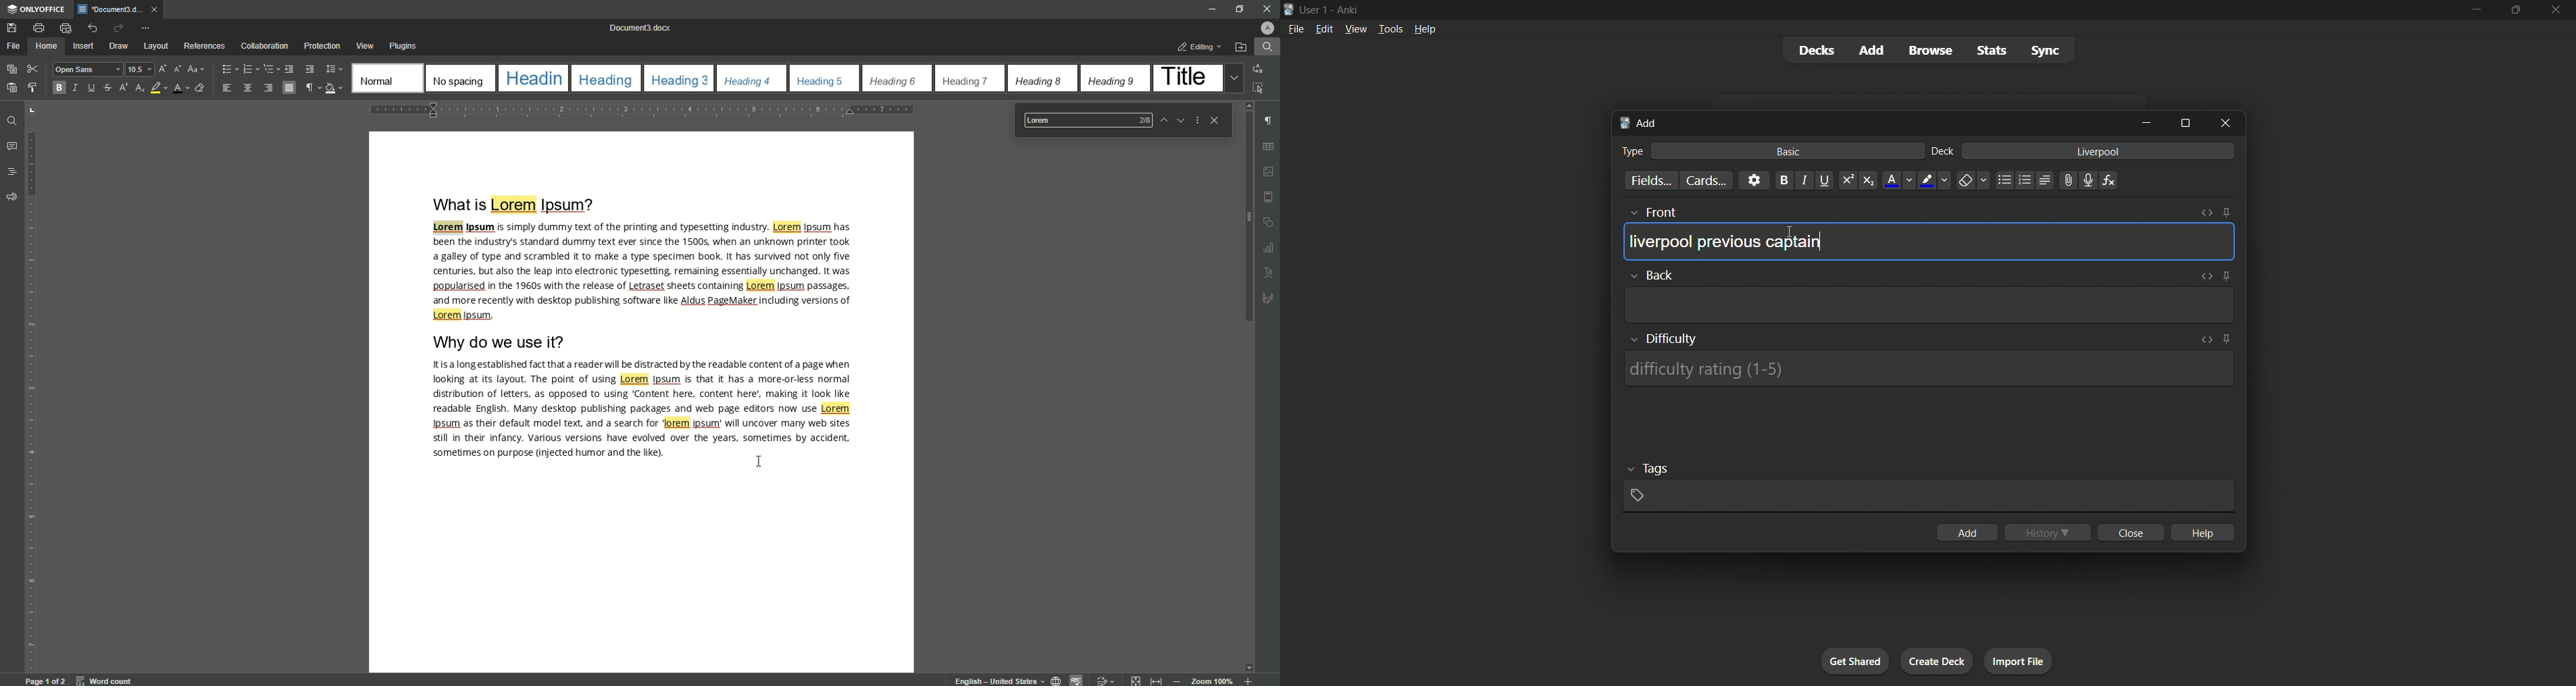  Describe the element at coordinates (1248, 212) in the screenshot. I see `Scroll` at that location.